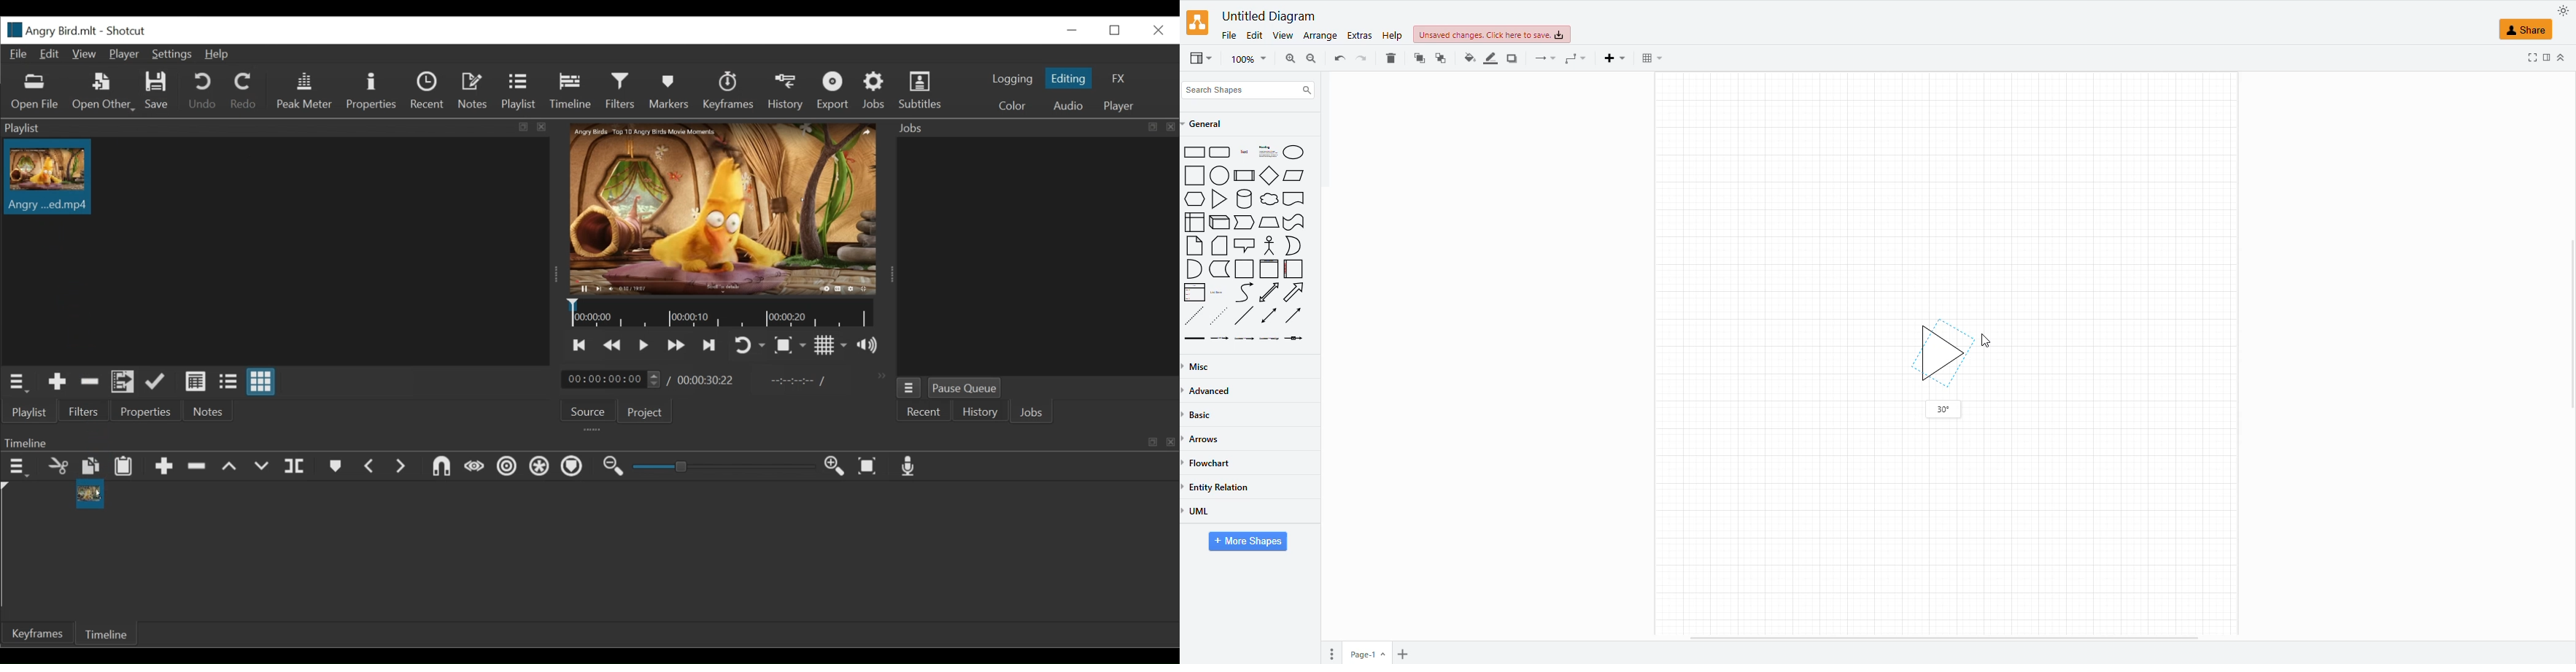 Image resolution: width=2576 pixels, height=672 pixels. Describe the element at coordinates (790, 346) in the screenshot. I see `Toggle zoom` at that location.